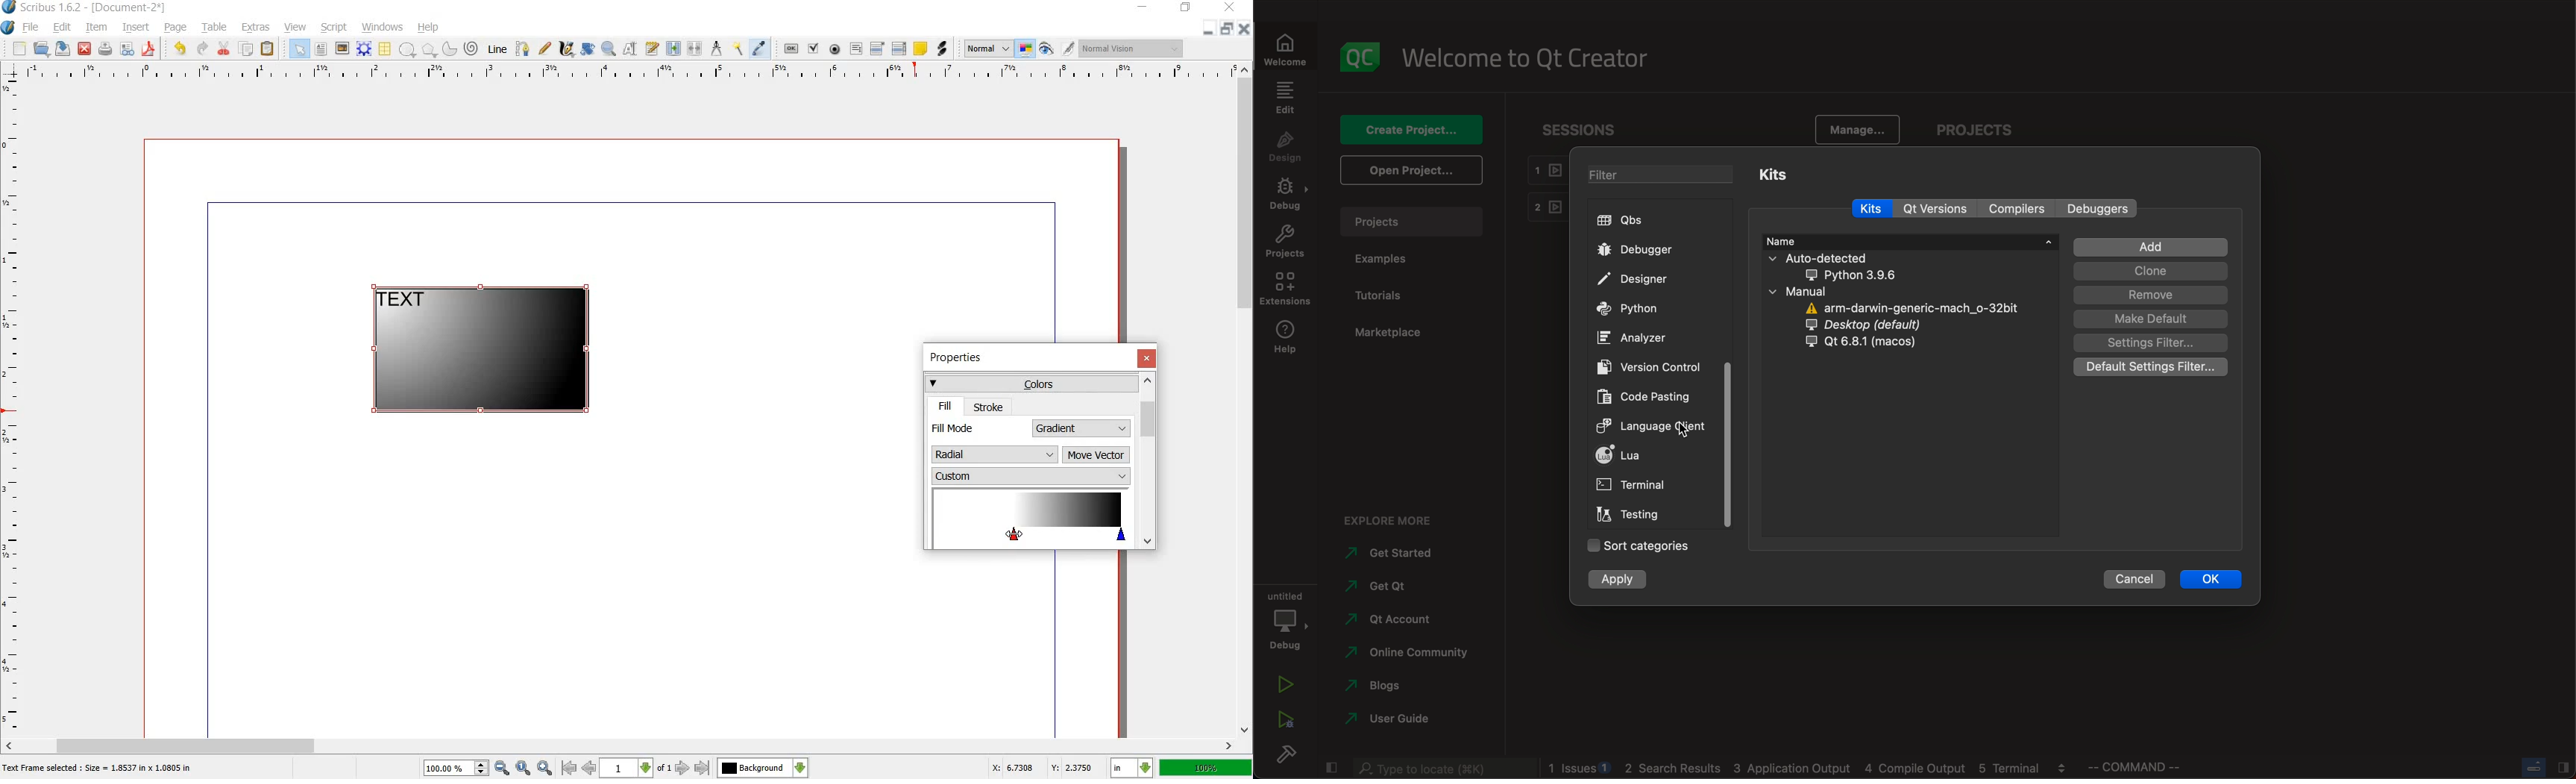  What do you see at coordinates (98, 8) in the screenshot?
I see `scribus 1.6.2 - [document-2*]` at bounding box center [98, 8].